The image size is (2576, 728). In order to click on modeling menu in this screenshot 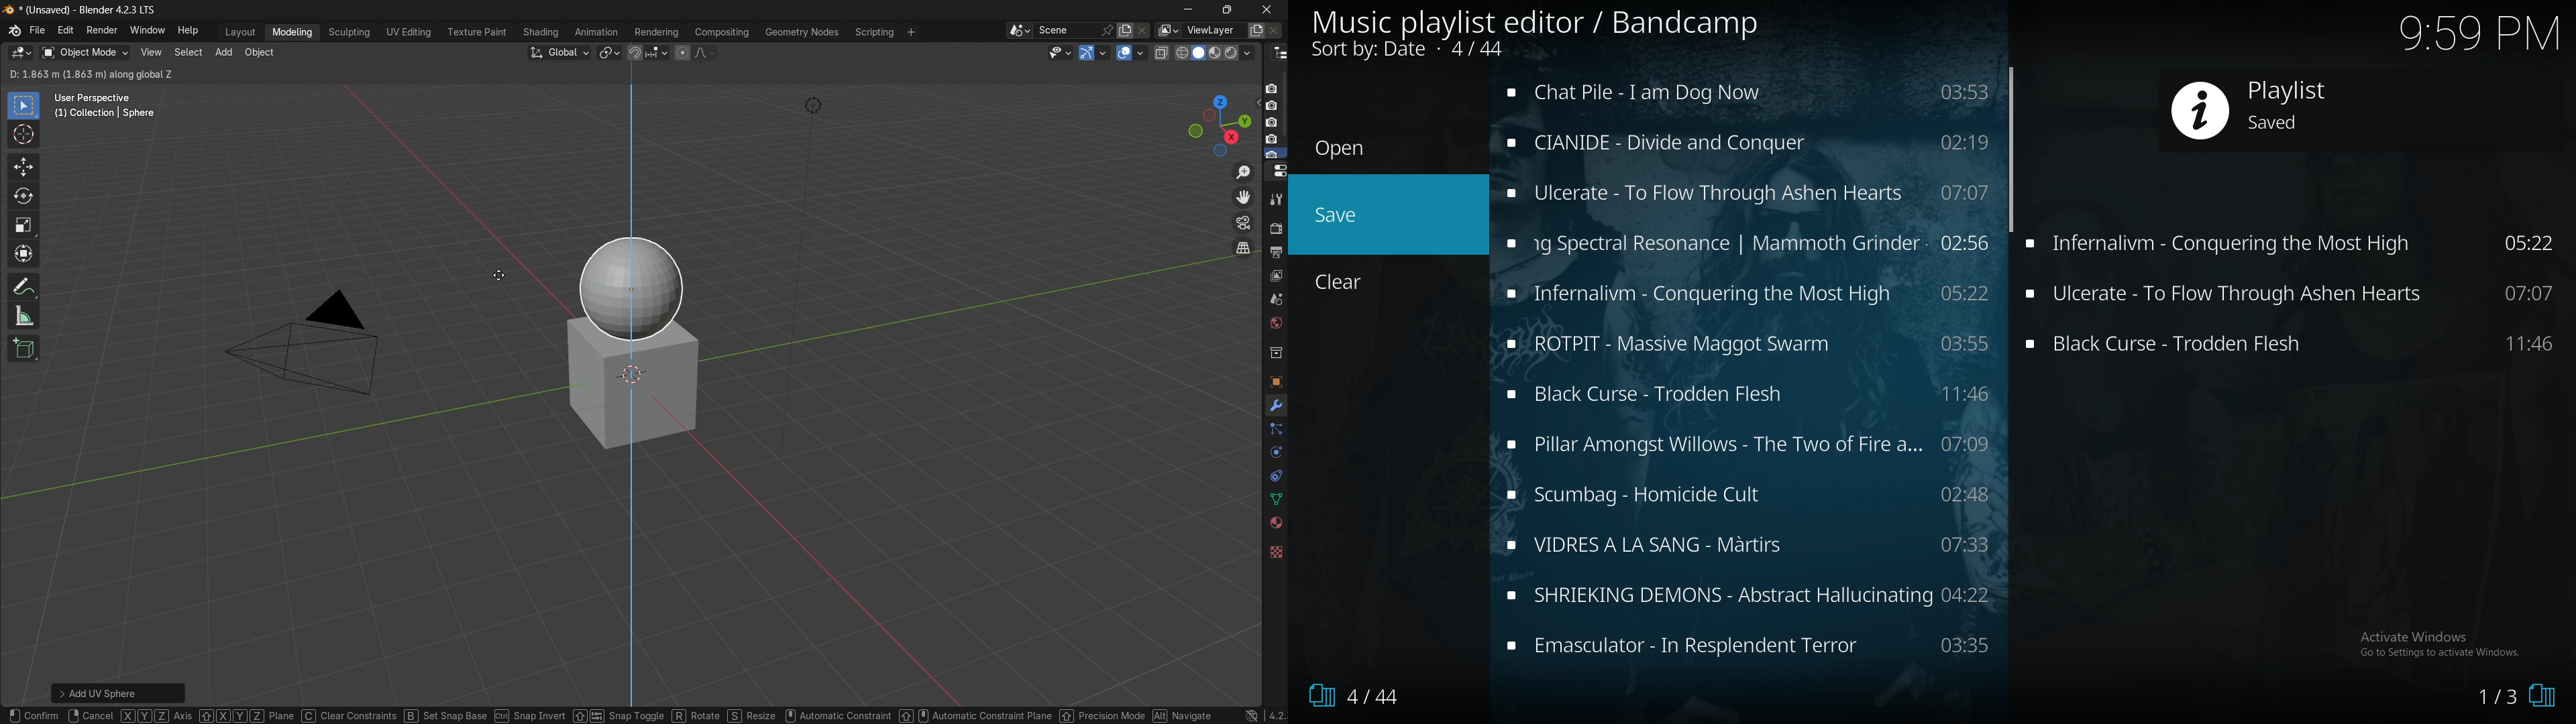, I will do `click(293, 32)`.